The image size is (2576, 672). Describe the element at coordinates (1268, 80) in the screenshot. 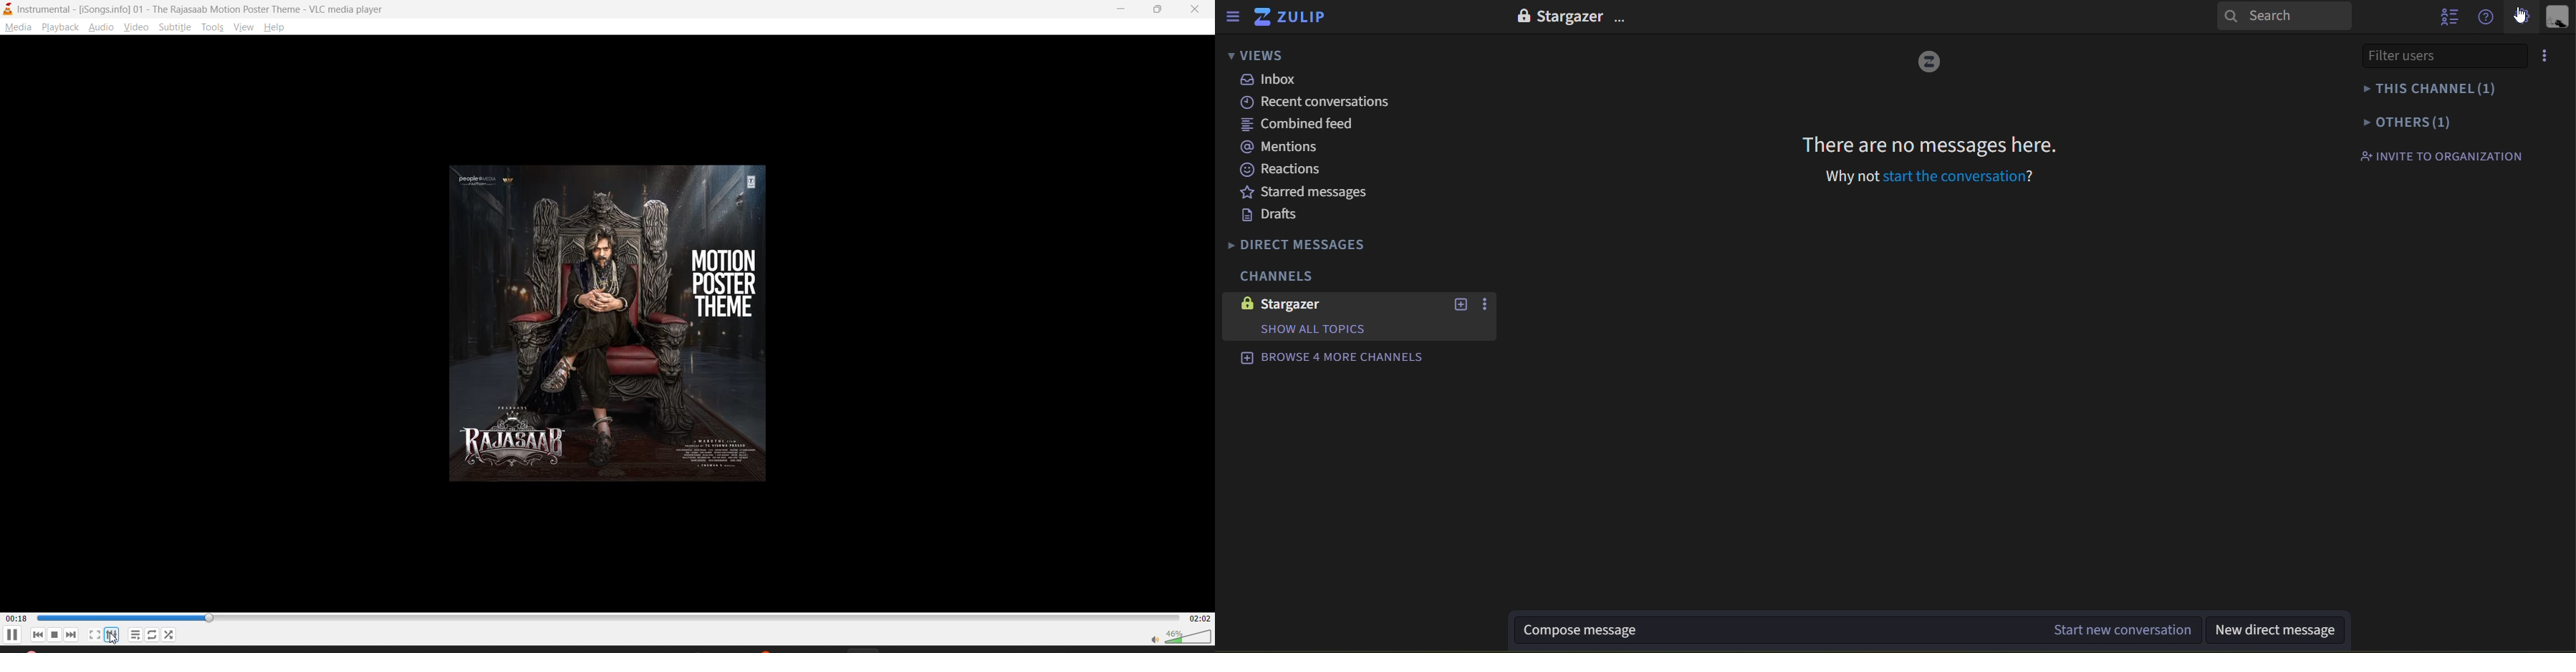

I see `inbox` at that location.